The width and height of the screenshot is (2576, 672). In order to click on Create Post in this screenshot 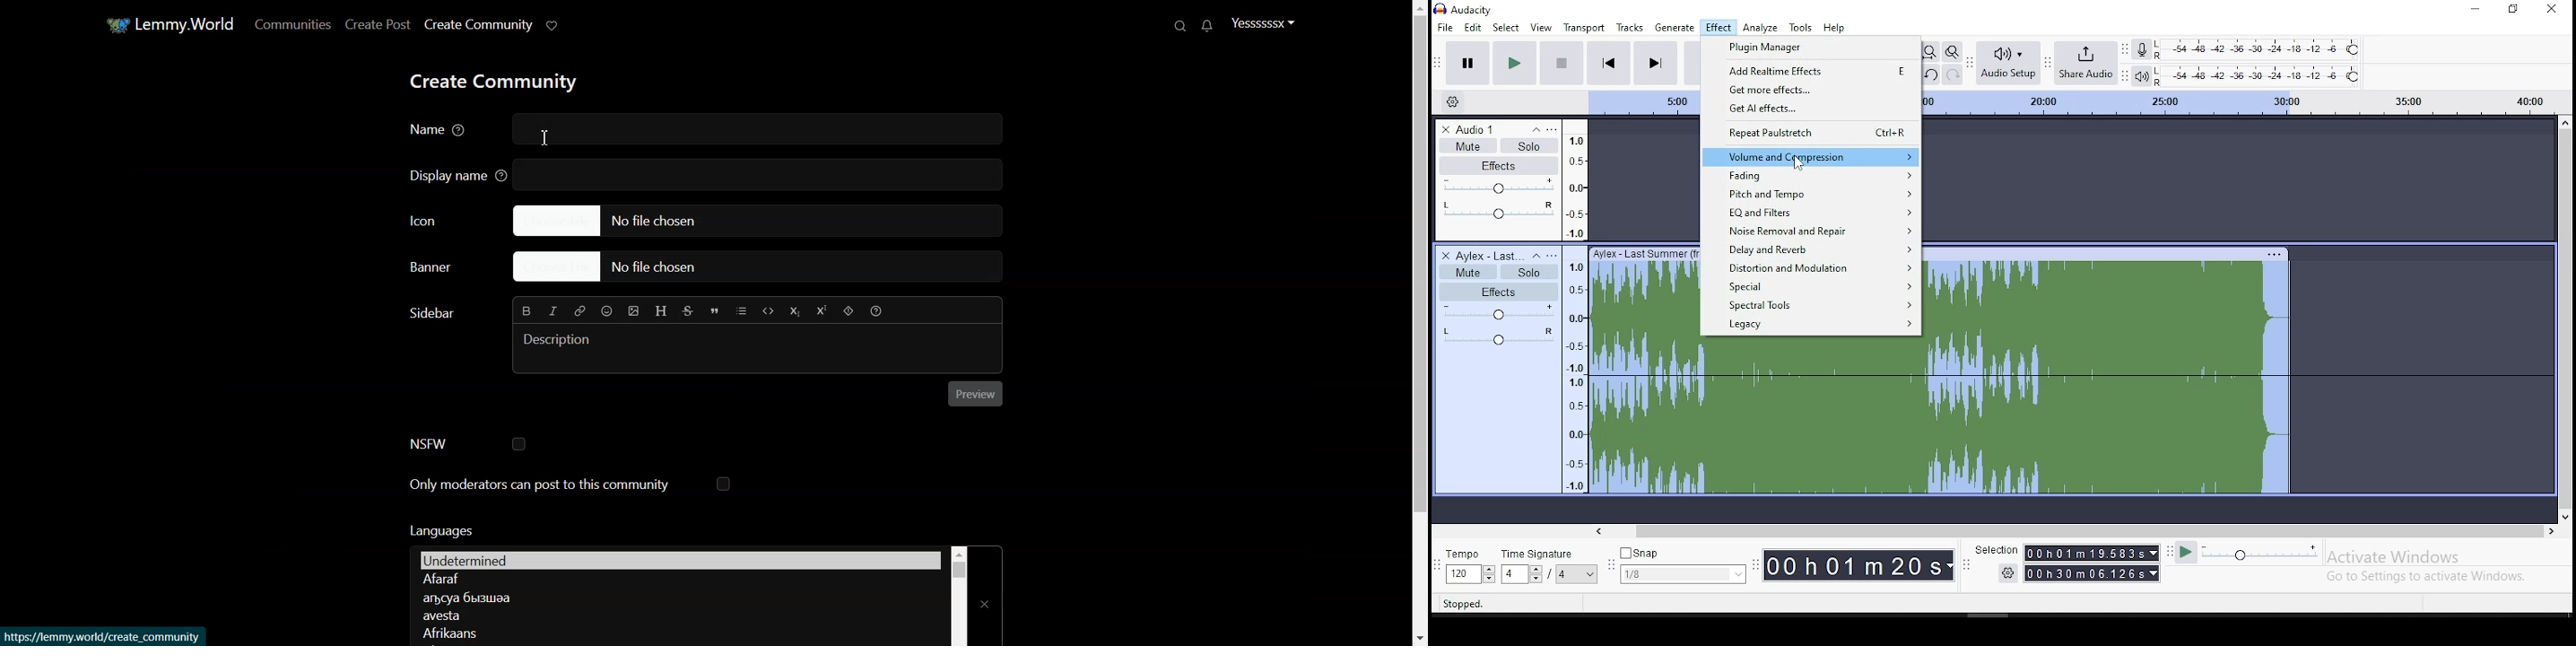, I will do `click(376, 24)`.